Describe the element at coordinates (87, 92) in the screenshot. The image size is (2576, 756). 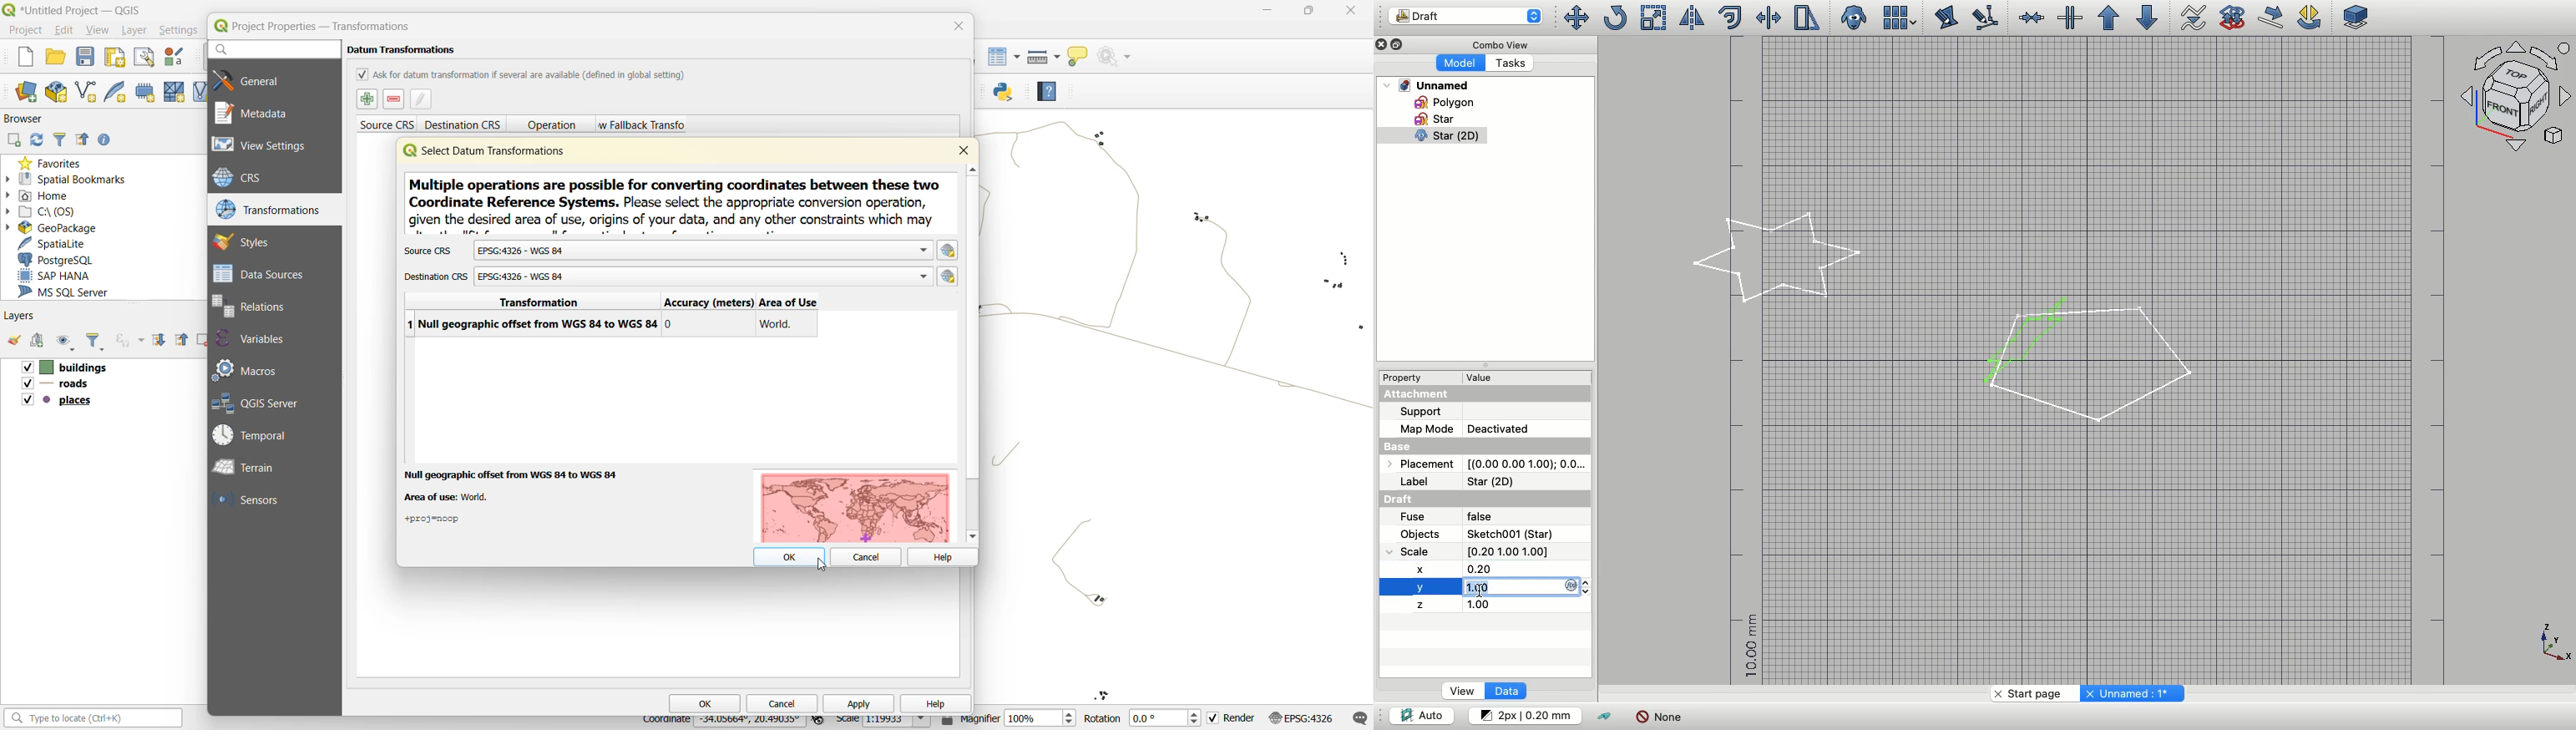
I see `new shapefile` at that location.